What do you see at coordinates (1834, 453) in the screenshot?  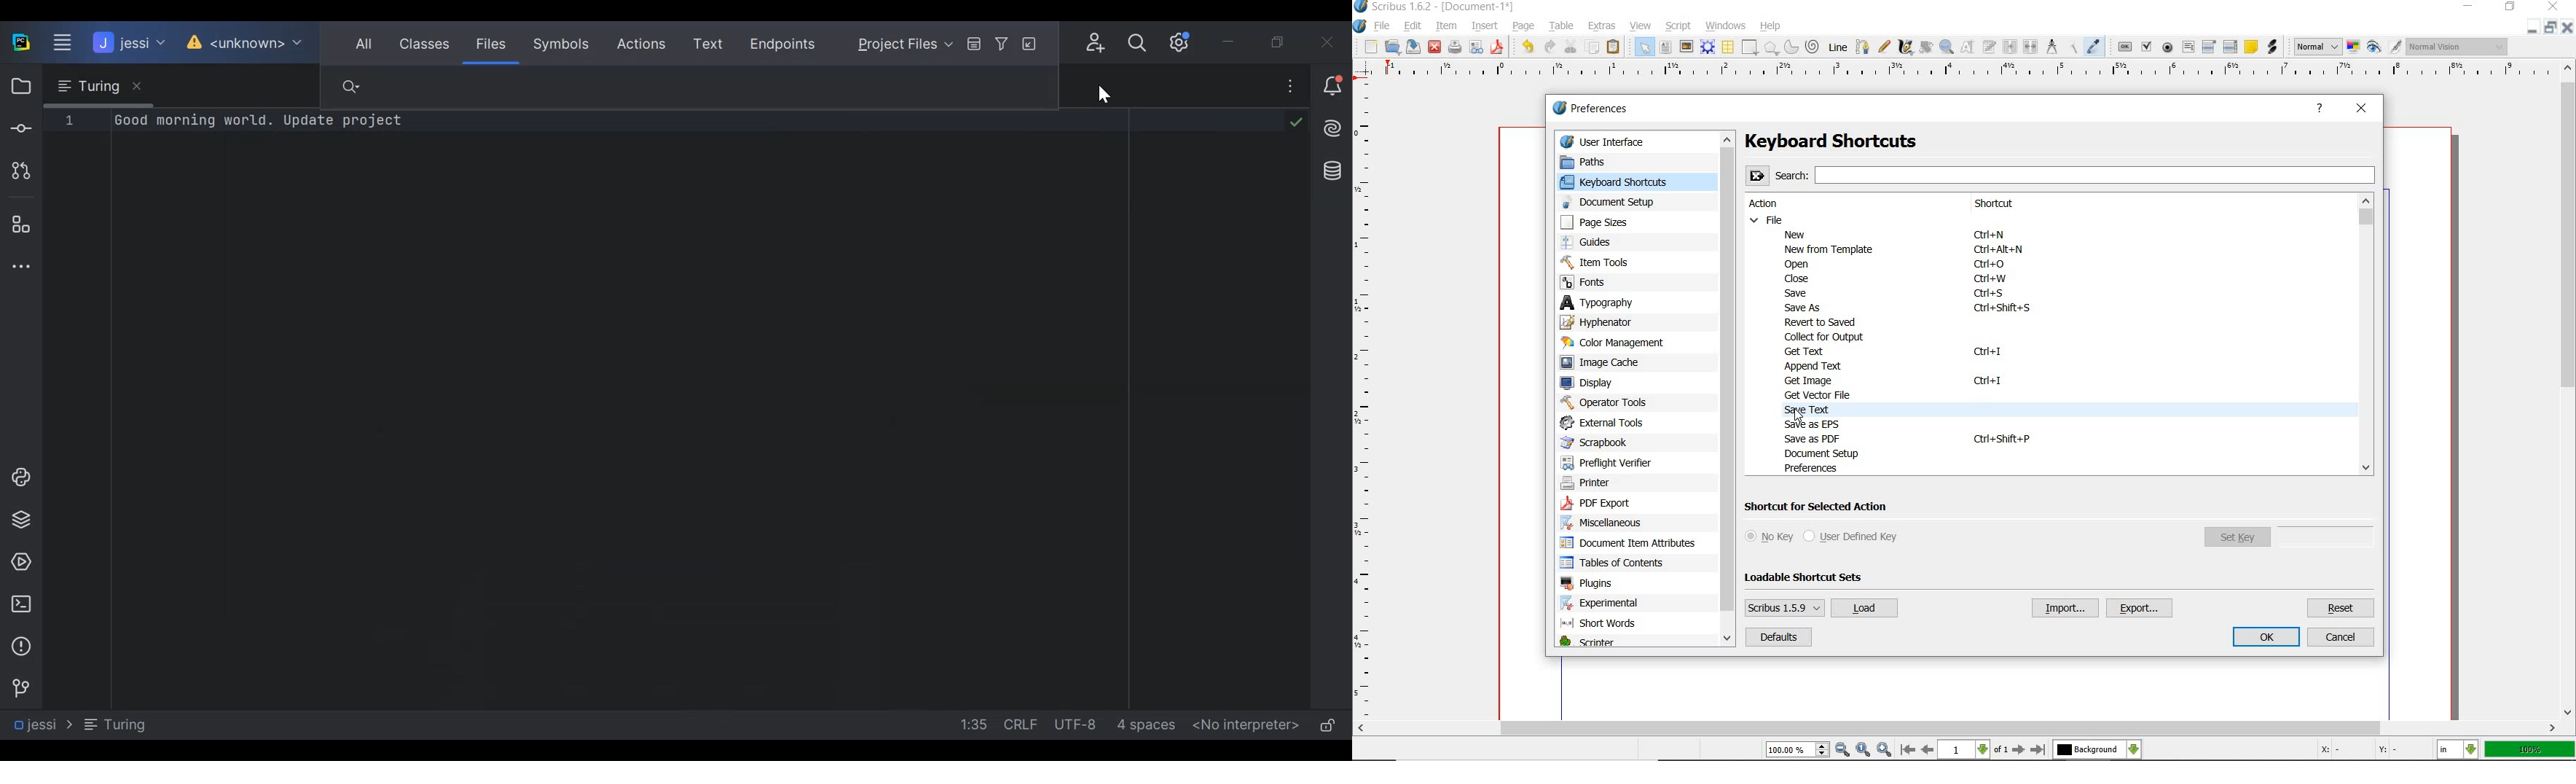 I see `document setup` at bounding box center [1834, 453].